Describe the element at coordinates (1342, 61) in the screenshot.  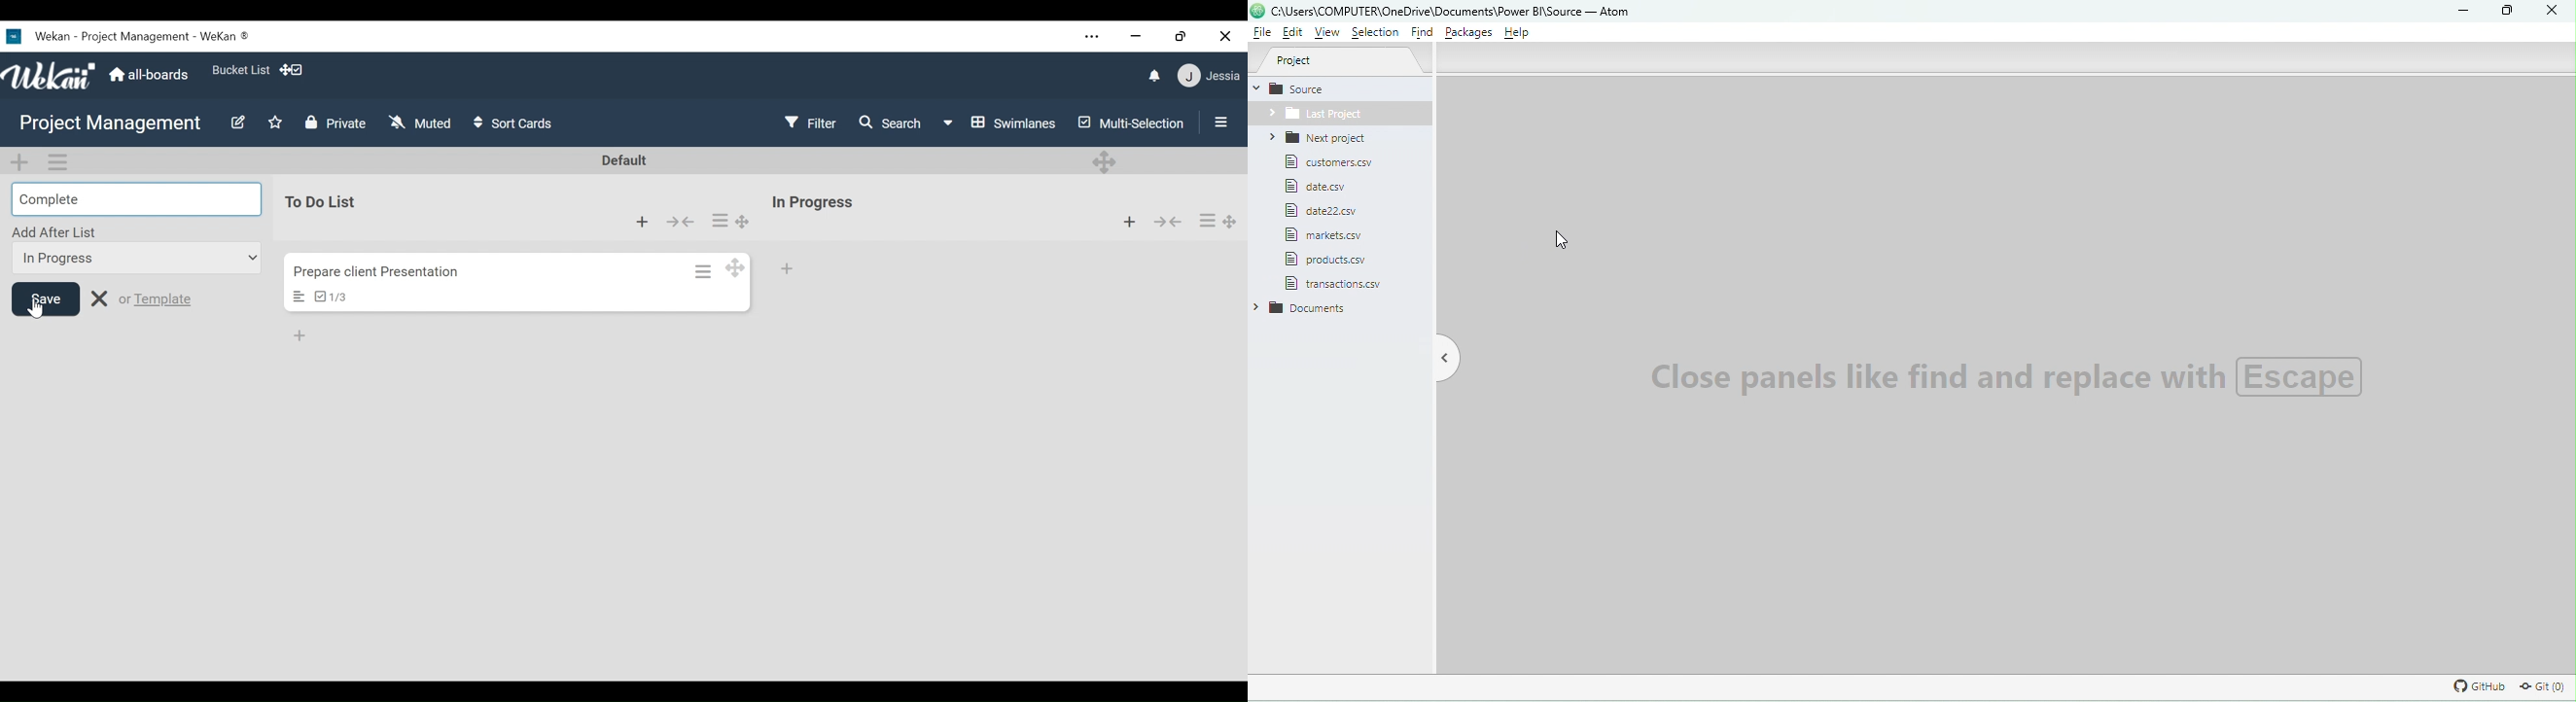
I see `Project` at that location.